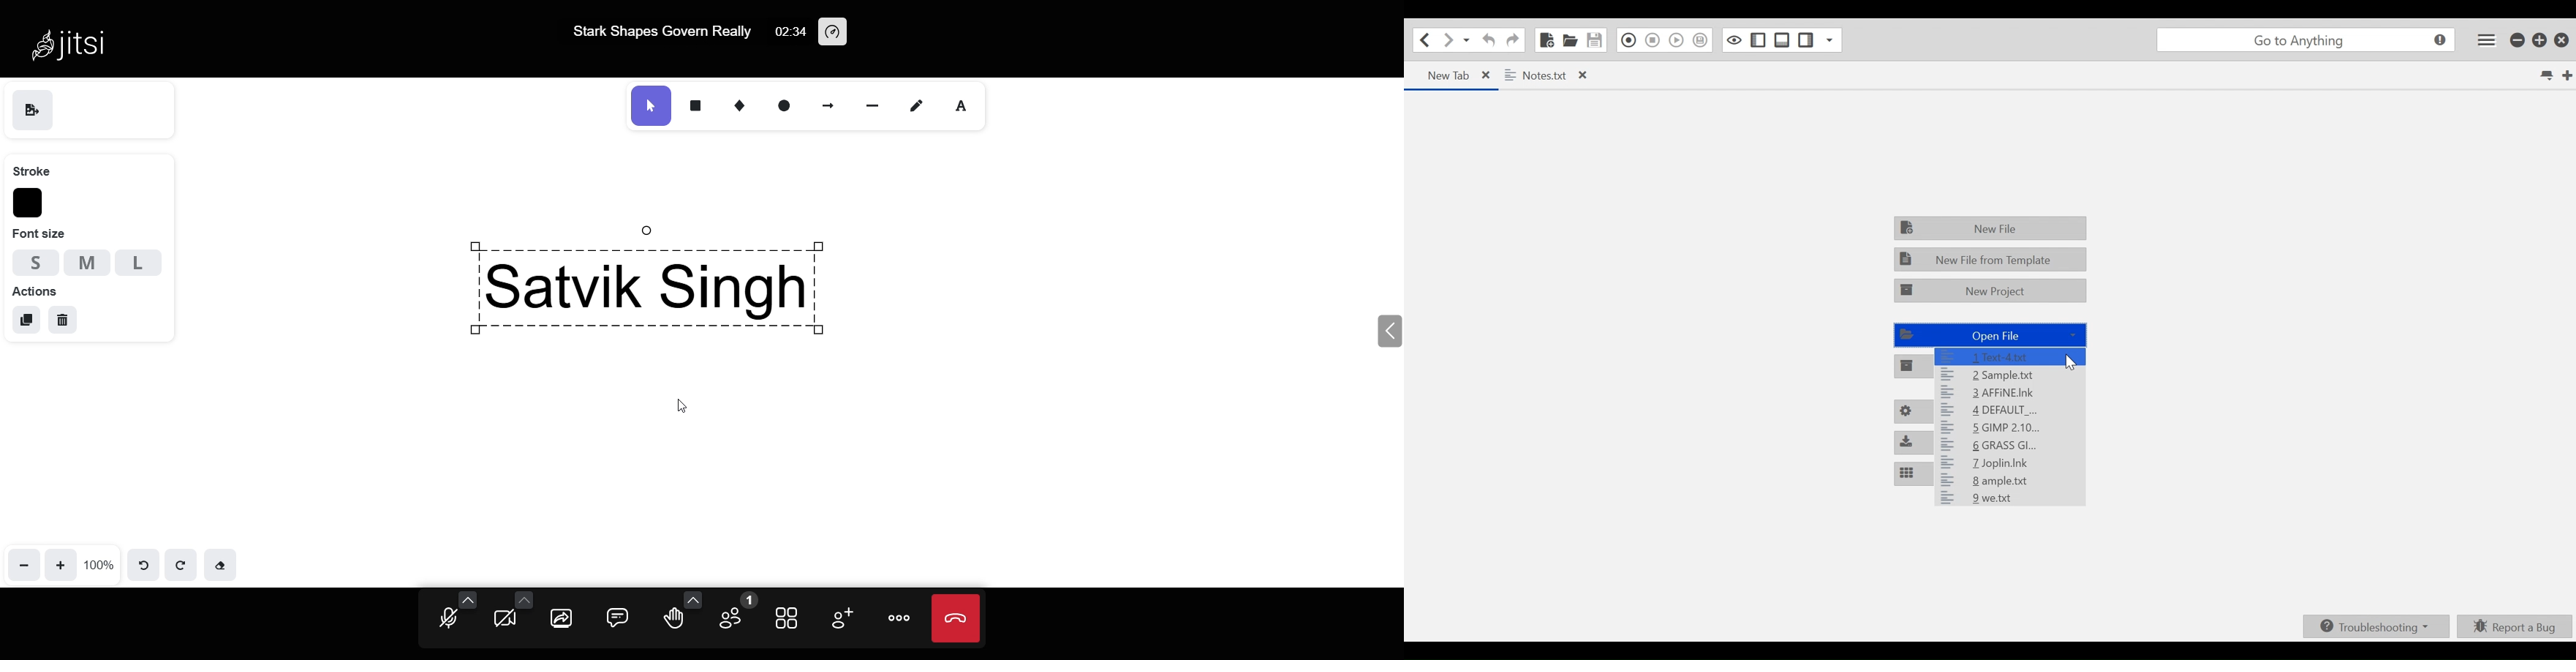 The image size is (2576, 672). I want to click on screen share, so click(563, 619).